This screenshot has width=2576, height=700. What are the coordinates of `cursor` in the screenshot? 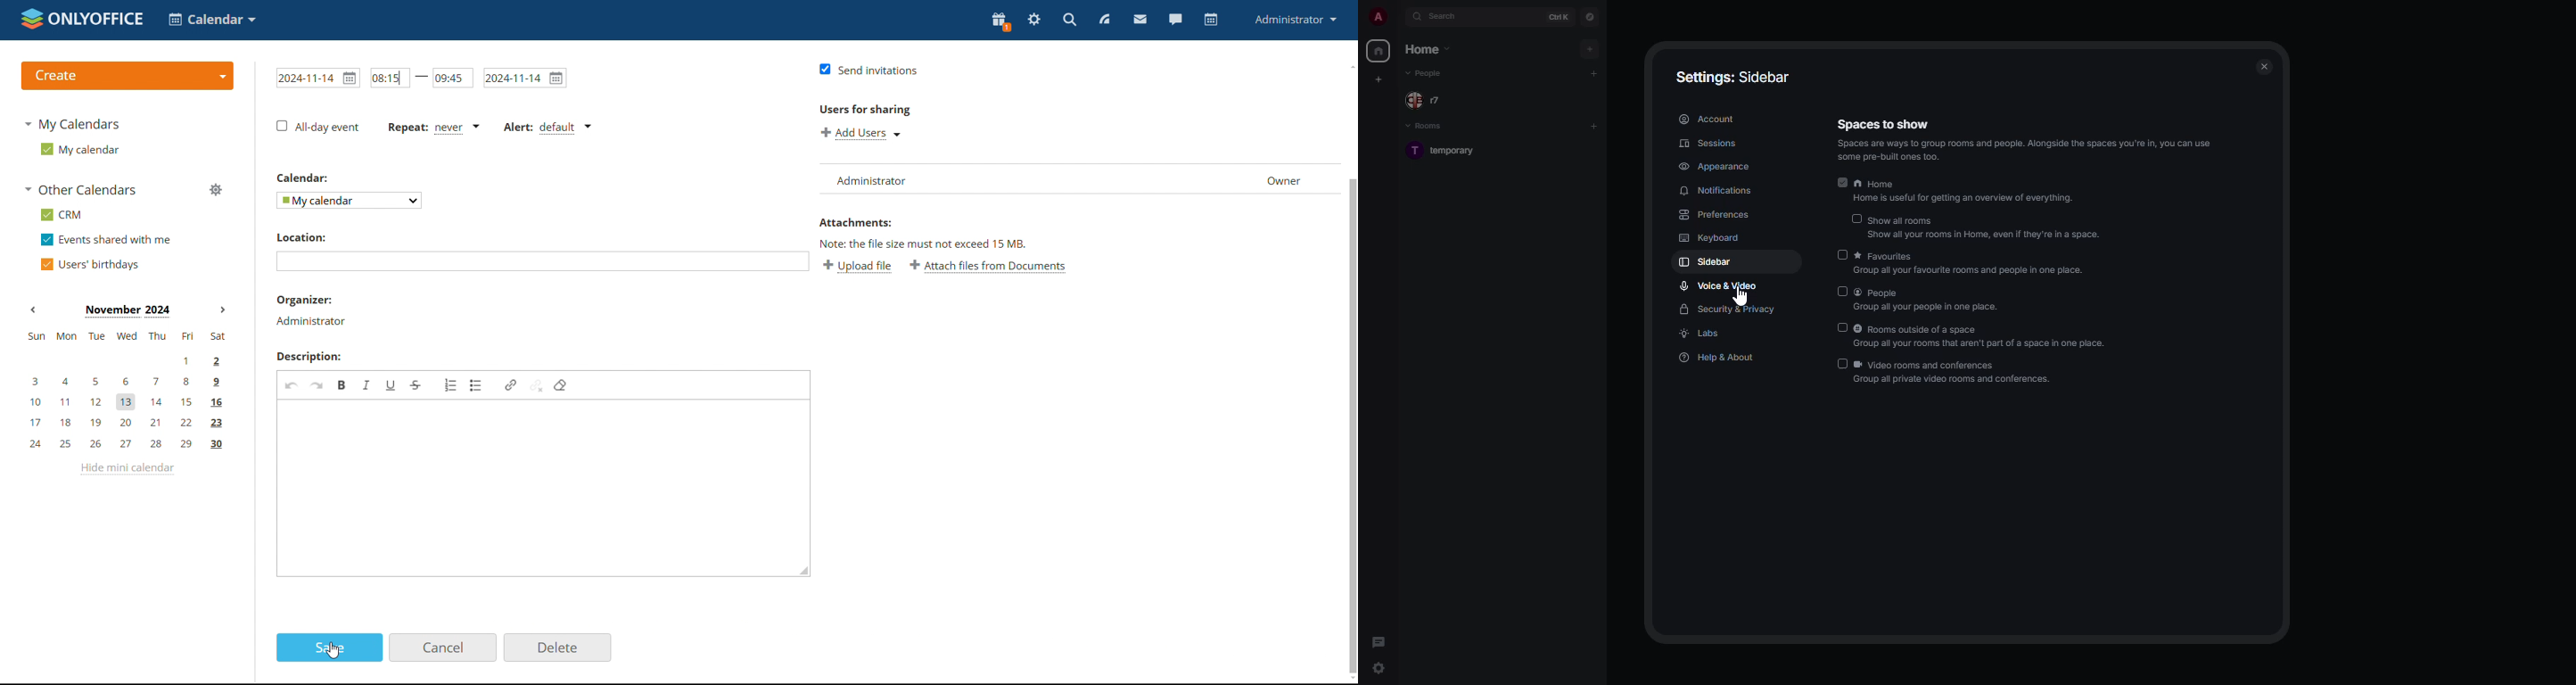 It's located at (1742, 300).